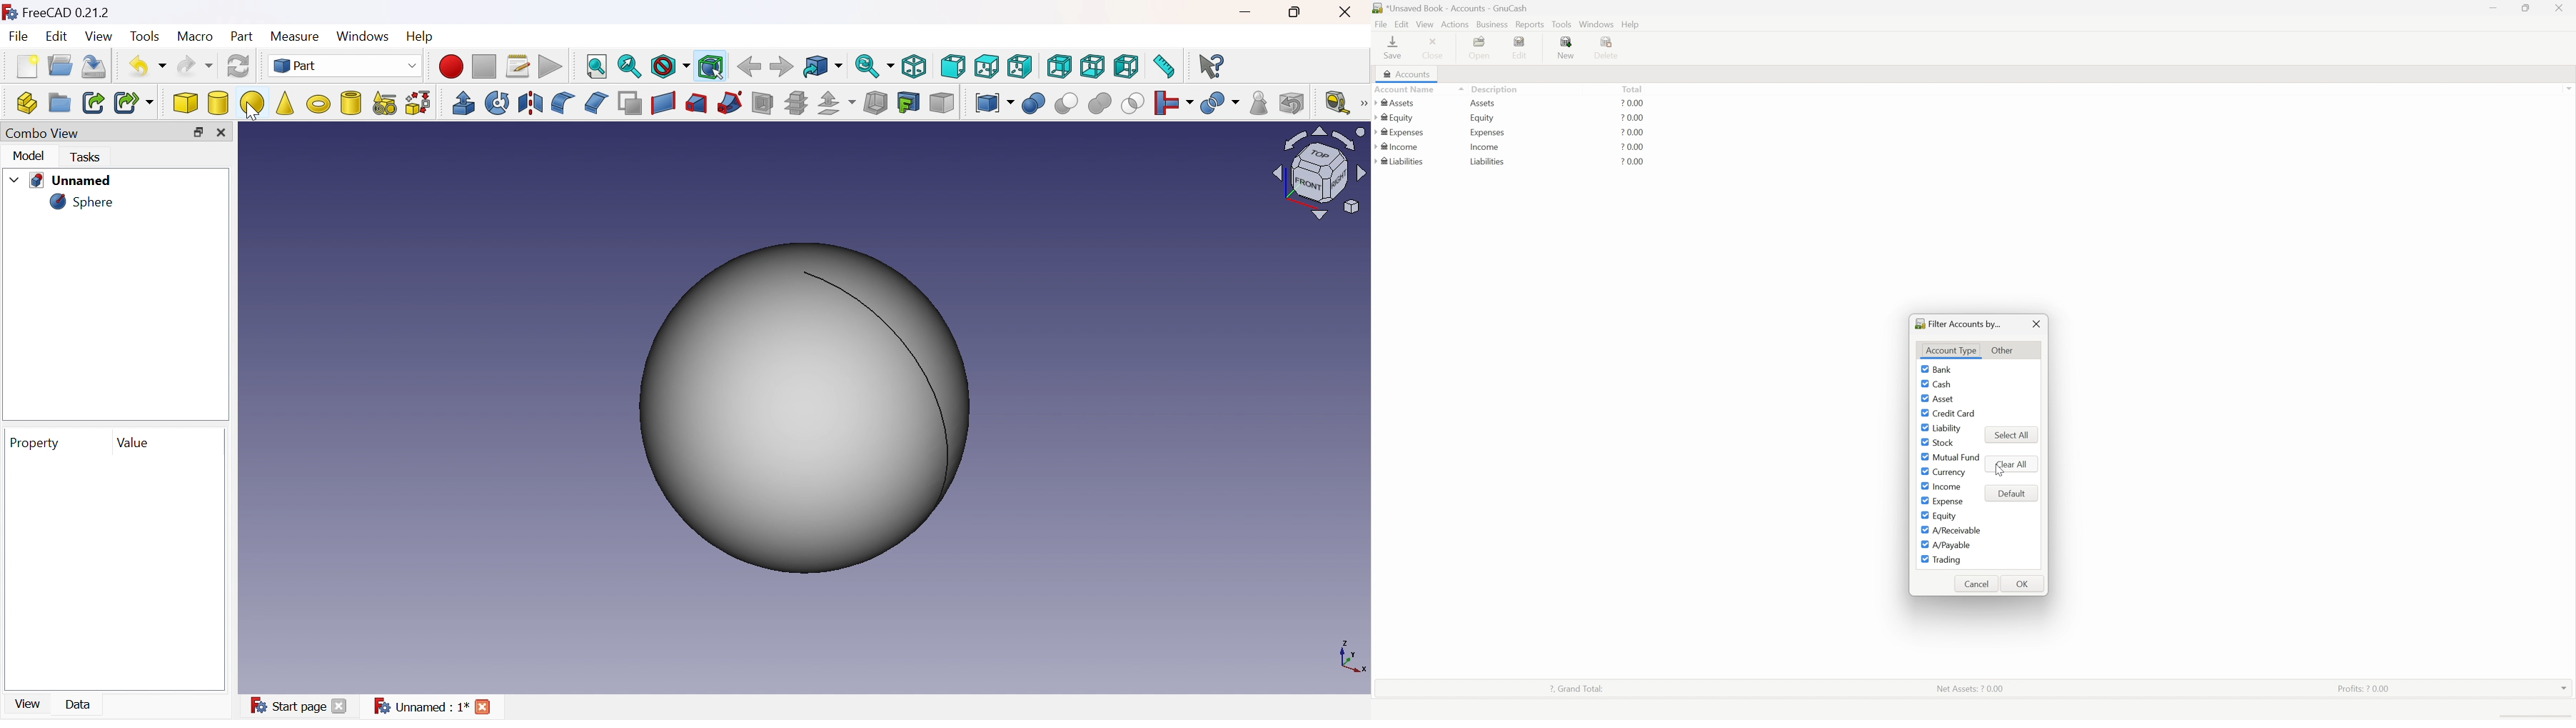  What do you see at coordinates (1943, 369) in the screenshot?
I see `Bank` at bounding box center [1943, 369].